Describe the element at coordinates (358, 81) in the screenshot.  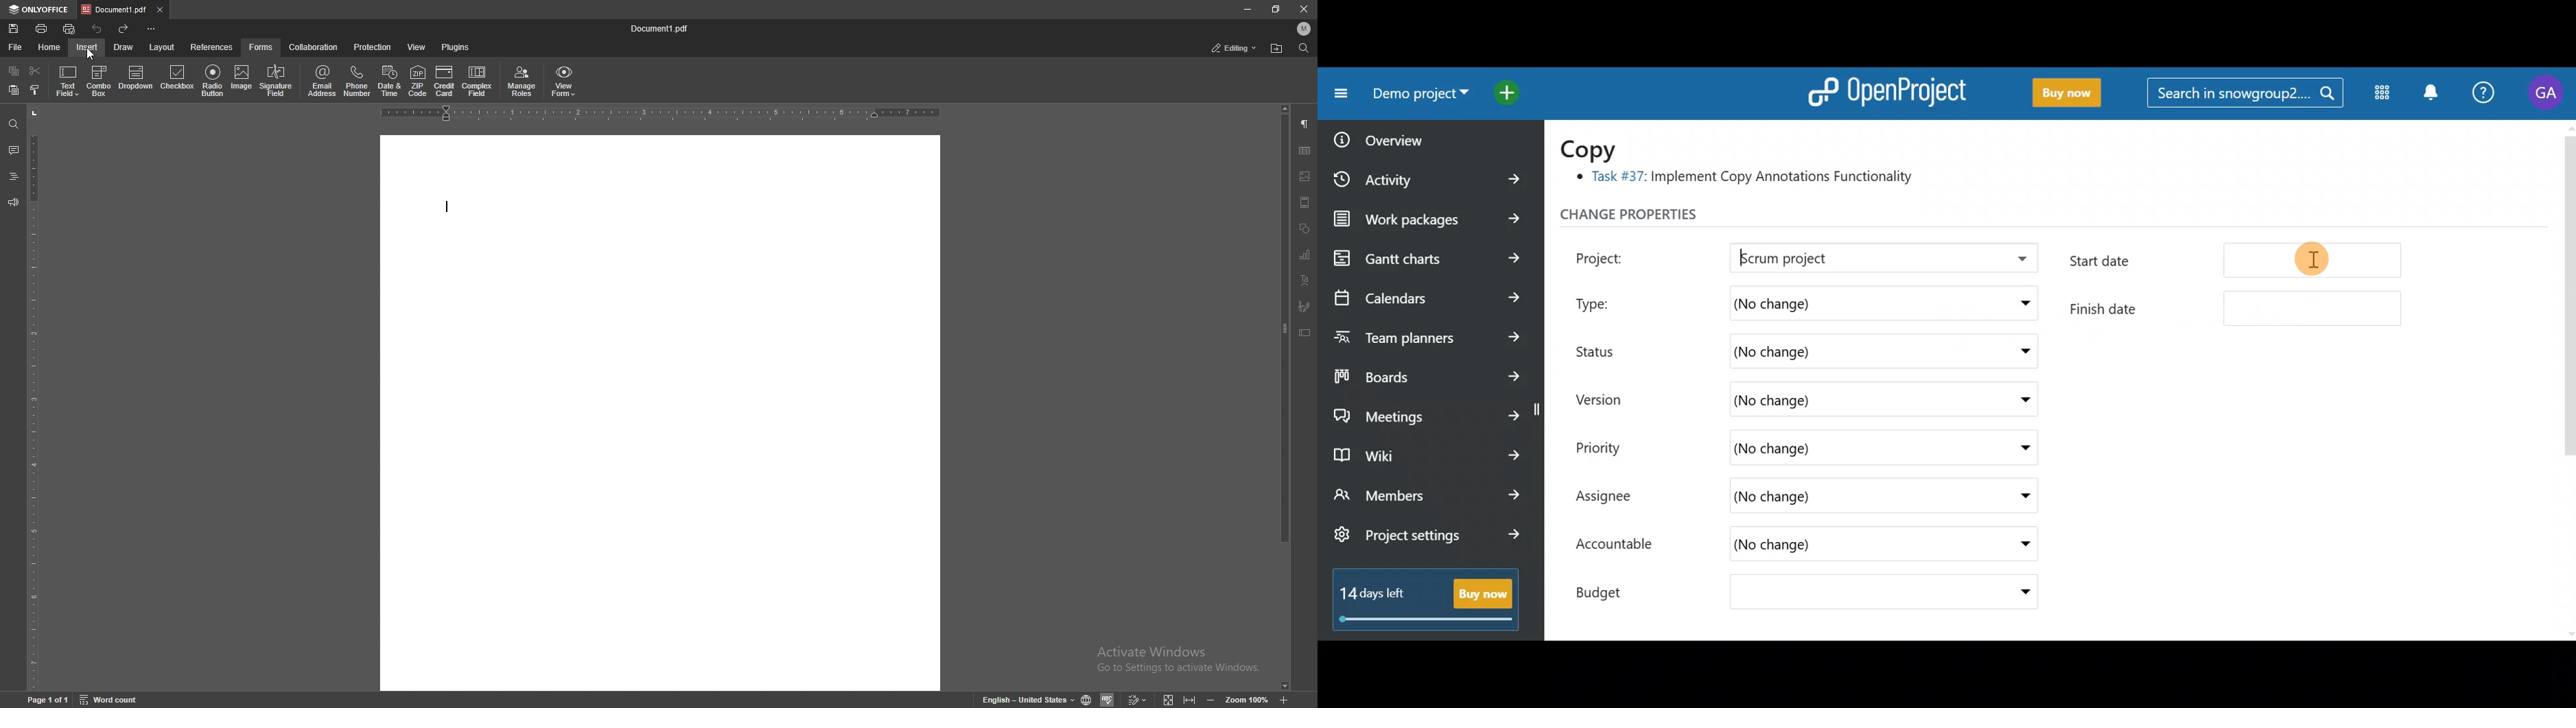
I see `phone number` at that location.